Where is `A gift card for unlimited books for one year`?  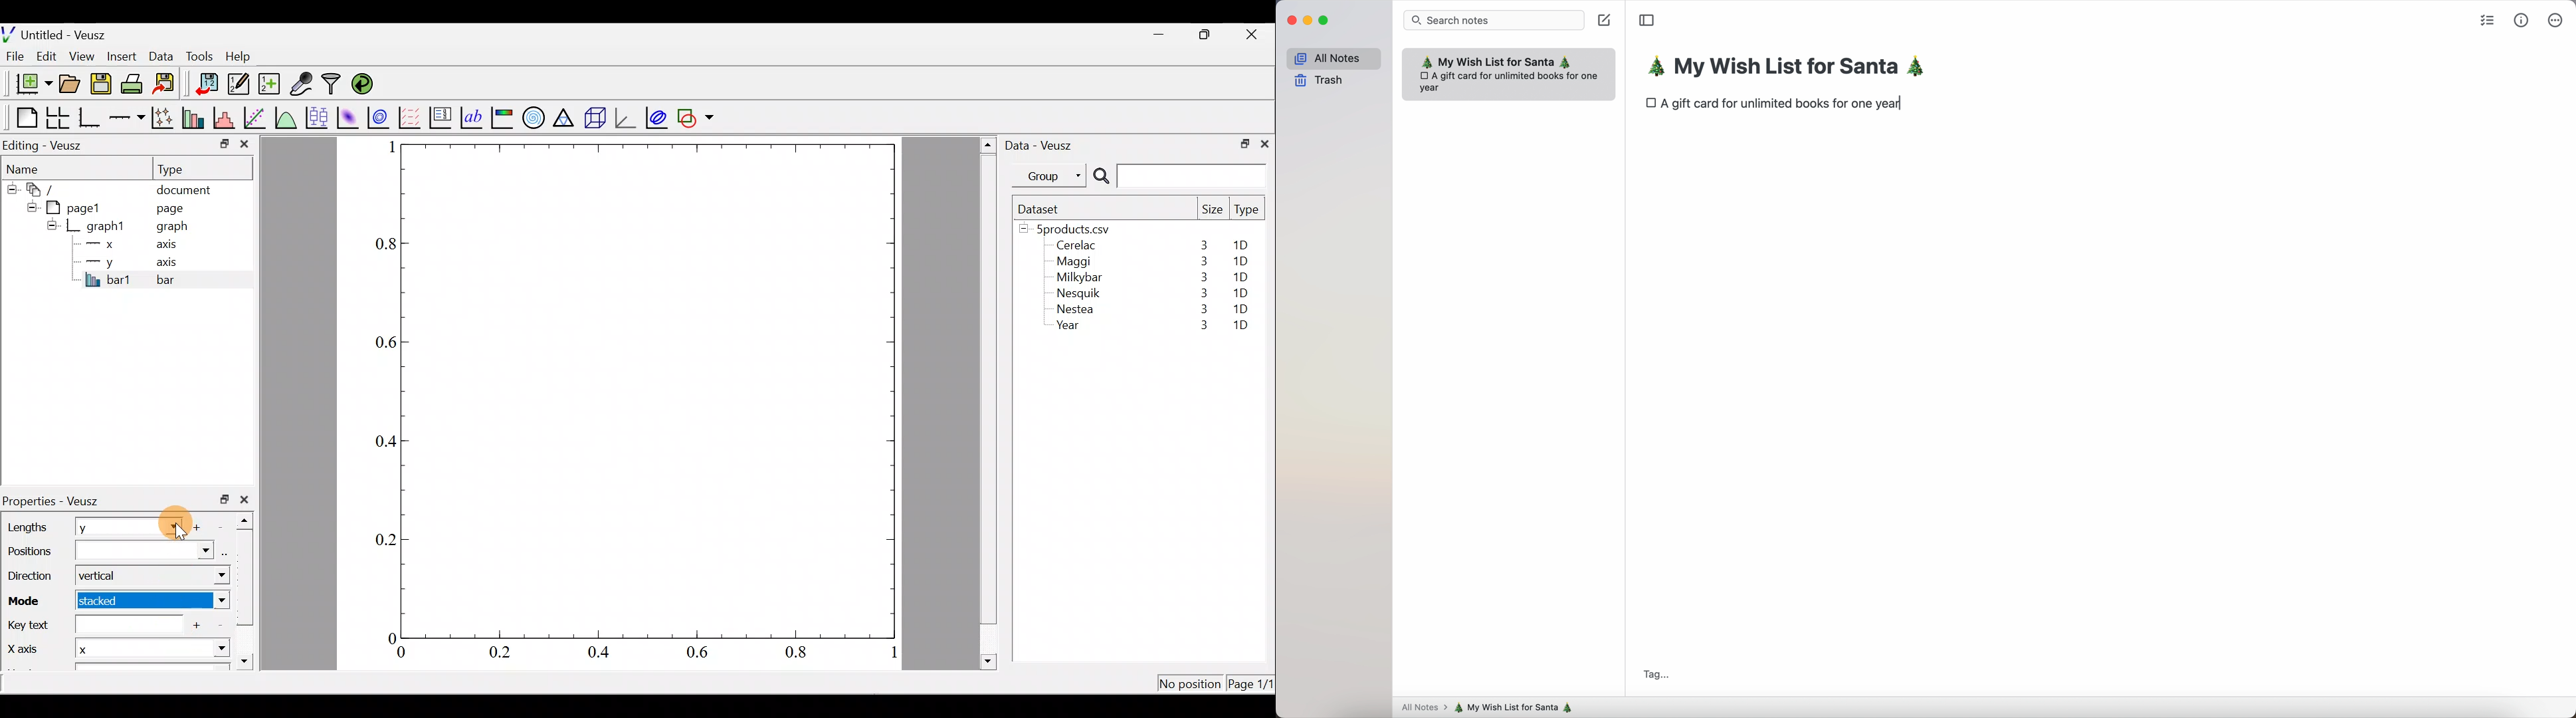 A gift card for unlimited books for one year is located at coordinates (1785, 106).